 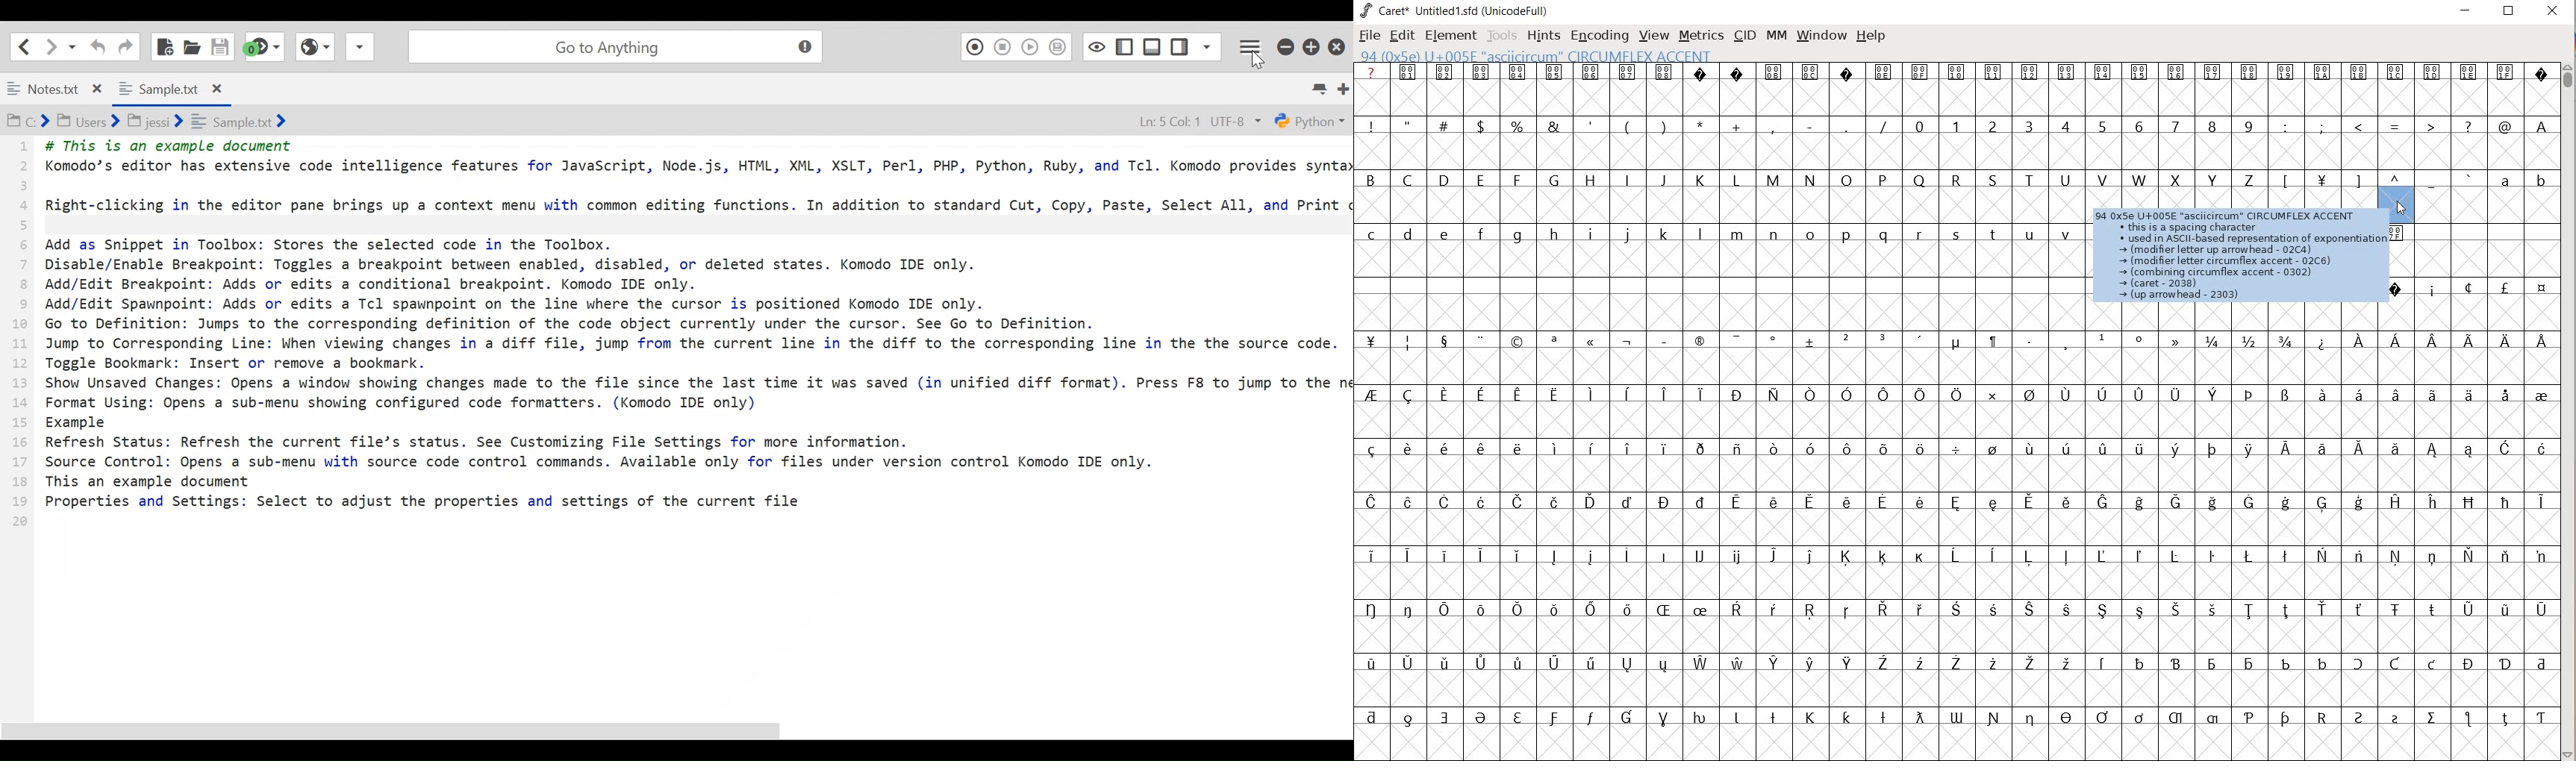 What do you see at coordinates (1097, 46) in the screenshot?
I see `Toggle focus mode` at bounding box center [1097, 46].